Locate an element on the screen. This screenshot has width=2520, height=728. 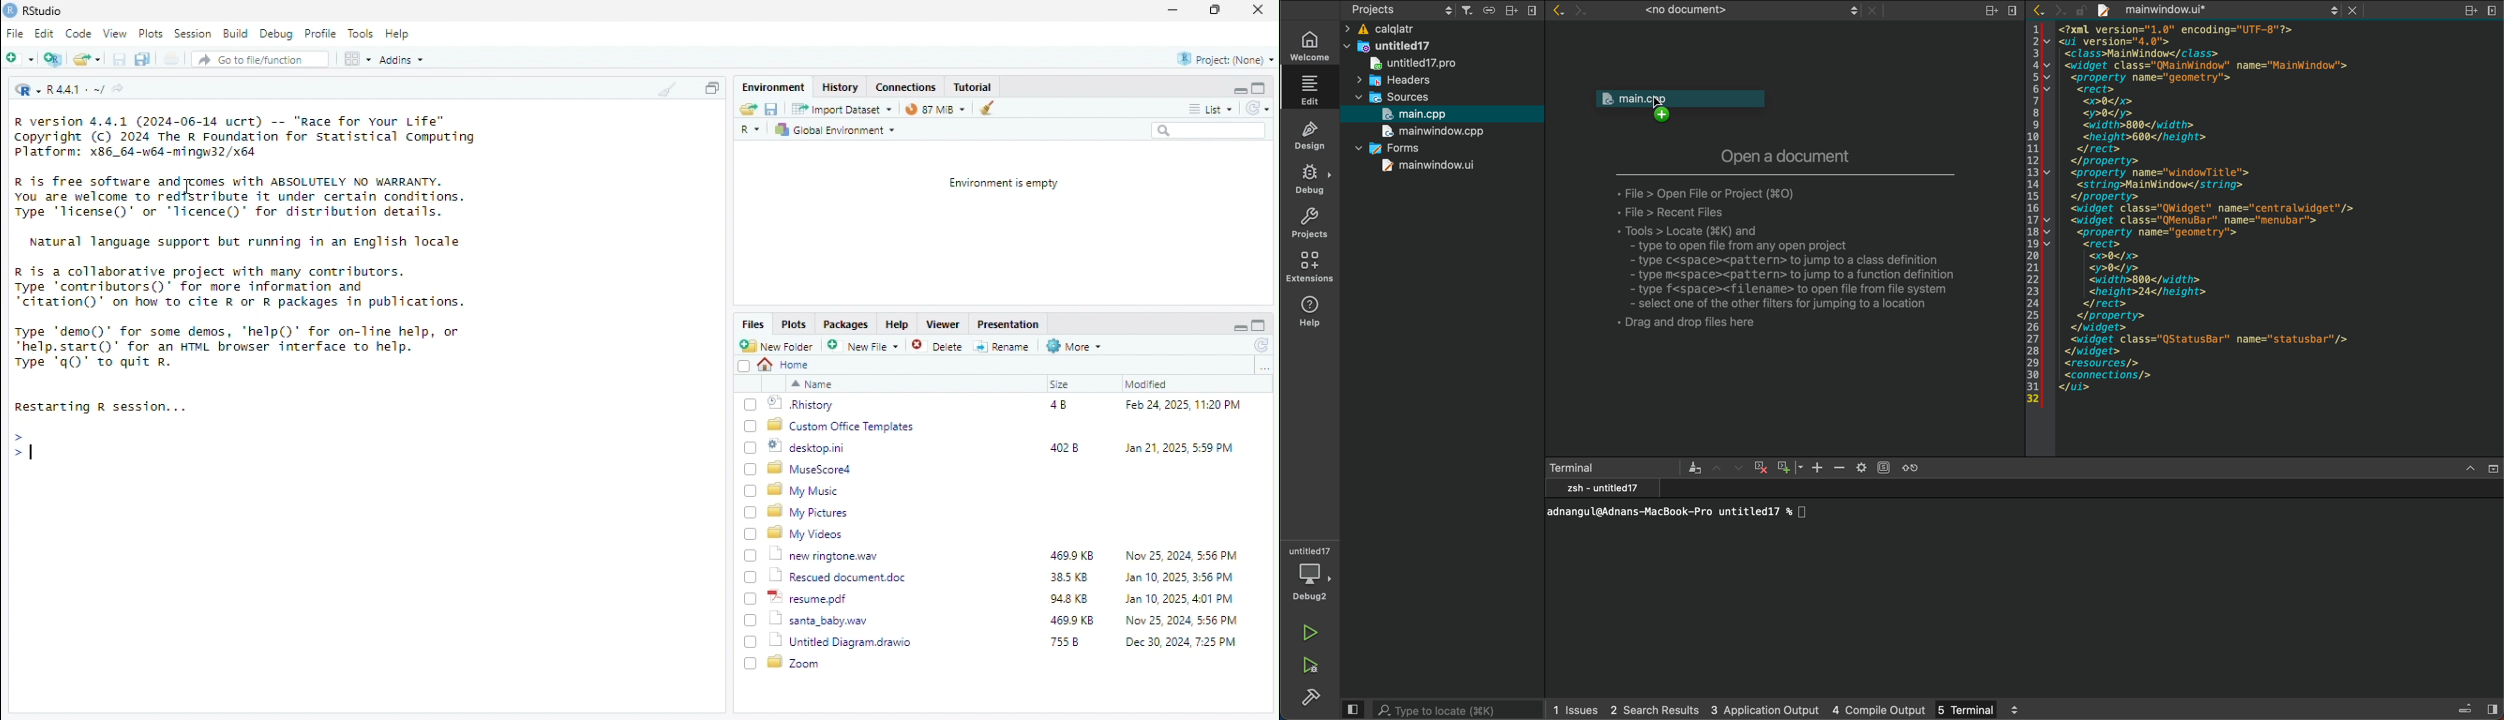
typing indicator is located at coordinates (35, 452).